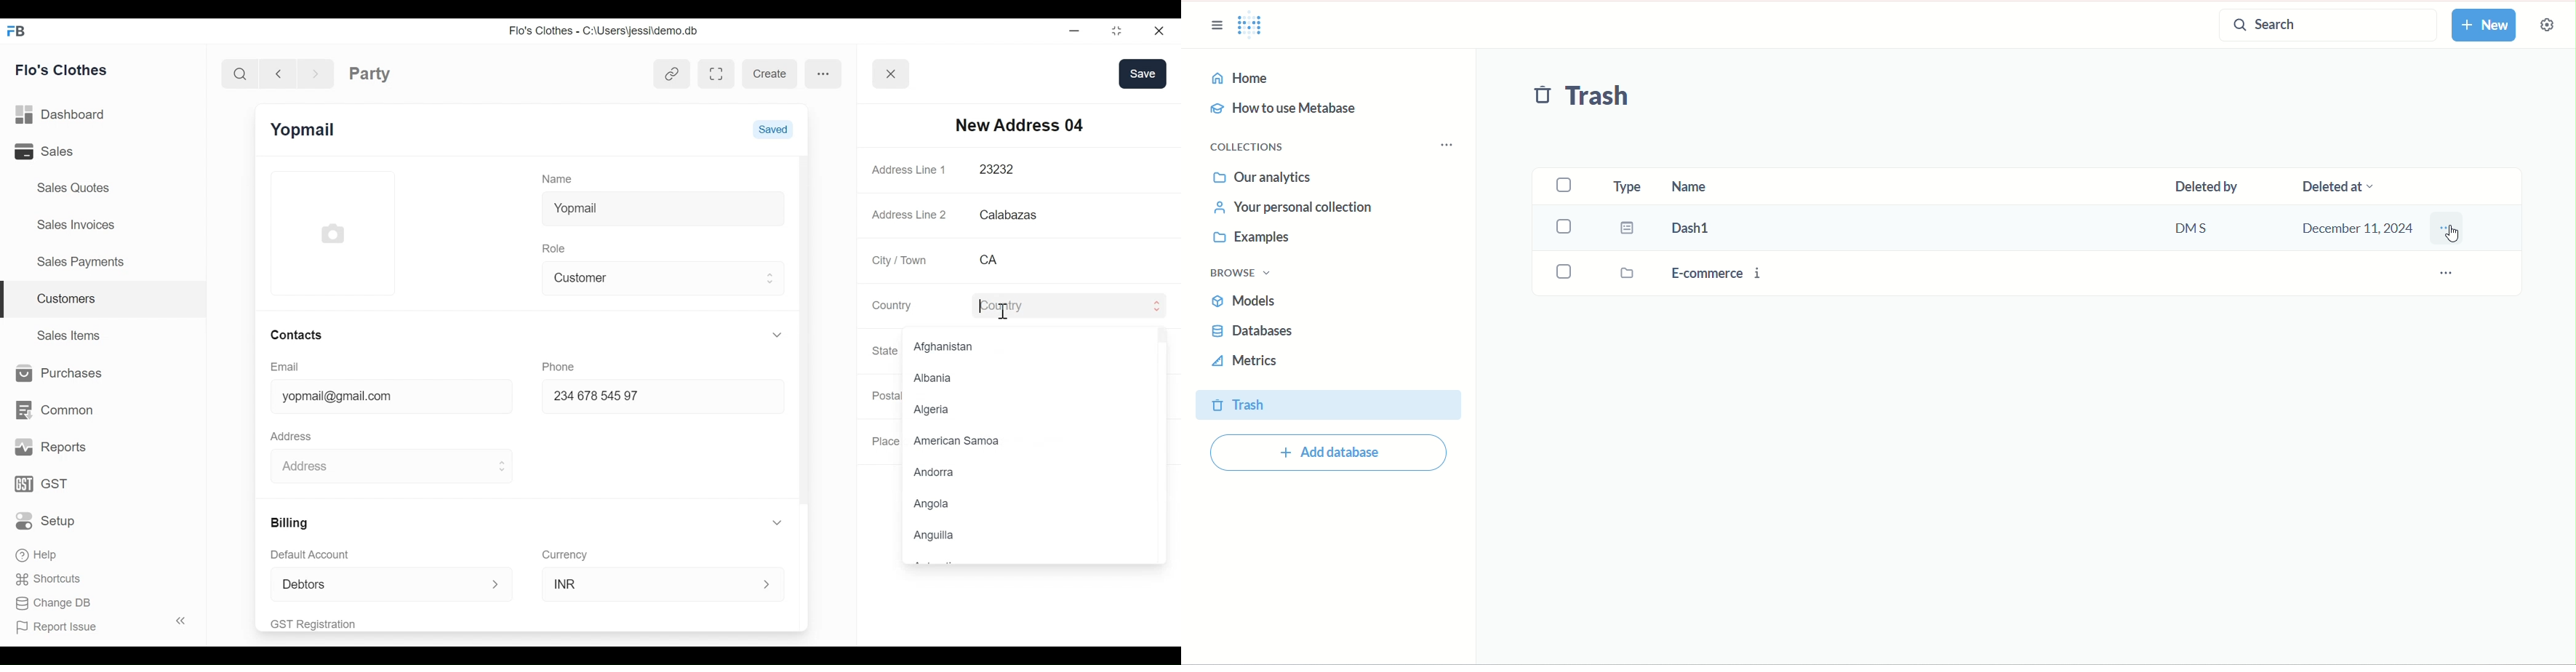  I want to click on Sales Items, so click(70, 334).